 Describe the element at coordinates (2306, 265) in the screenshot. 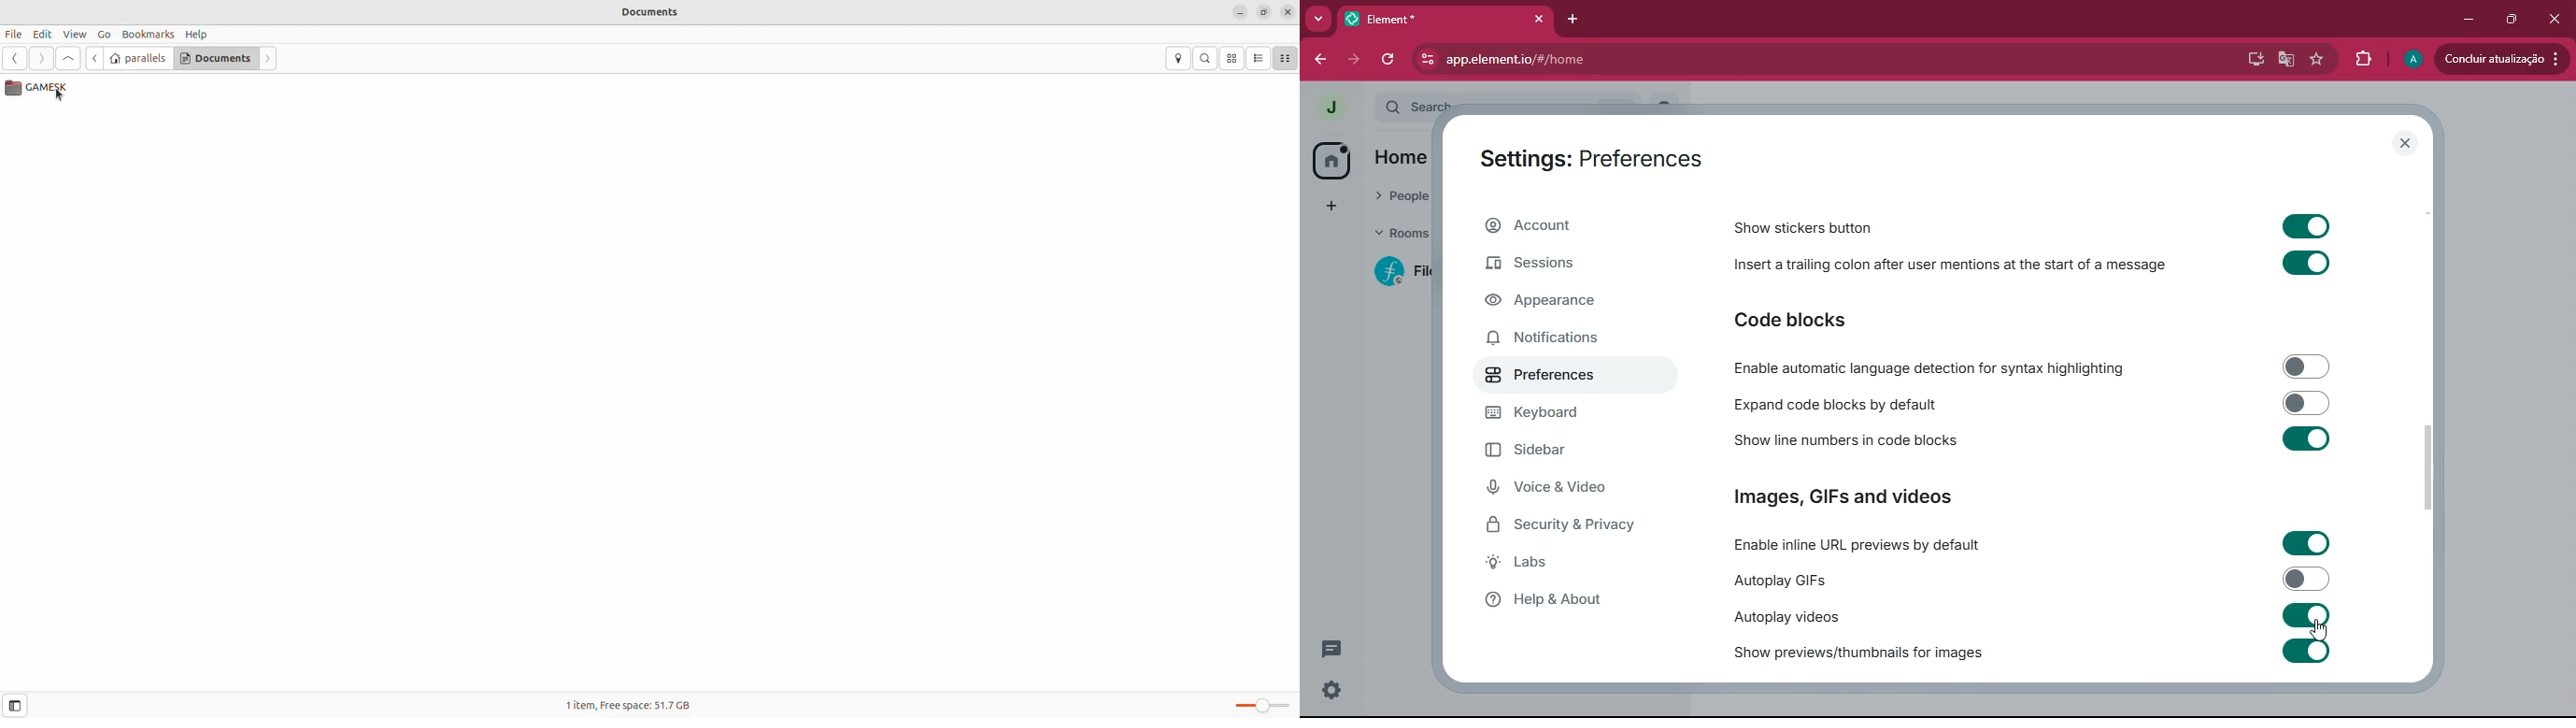

I see `` at that location.